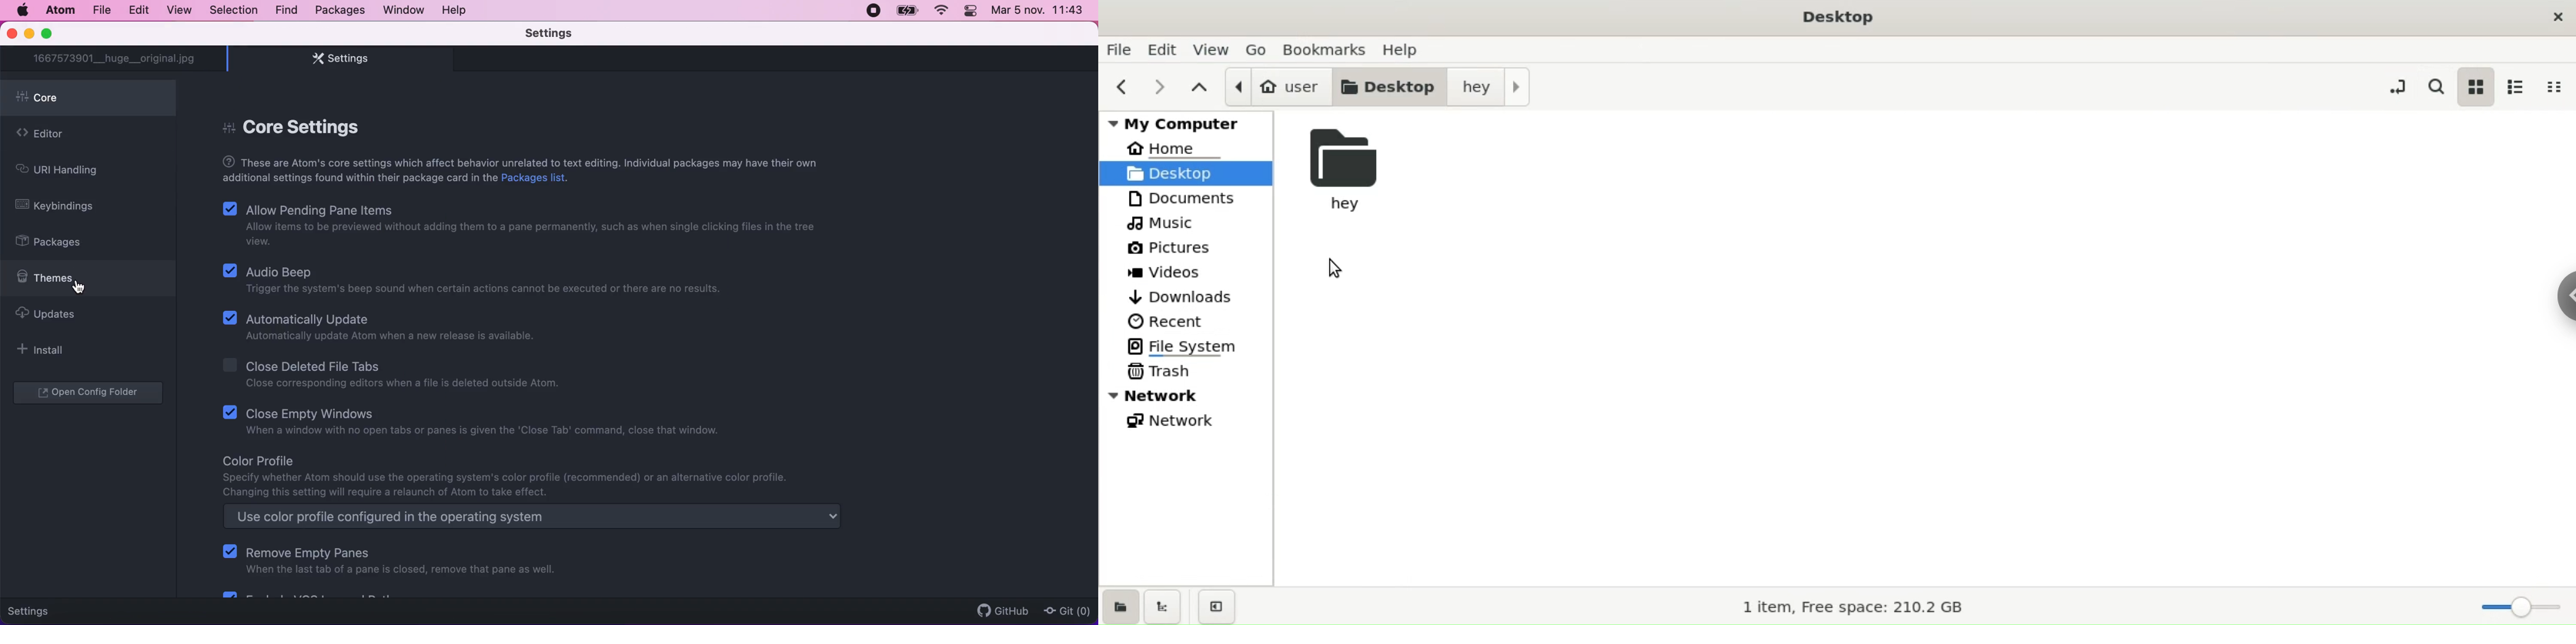 This screenshot has width=2576, height=644. I want to click on recording stopped, so click(872, 11).